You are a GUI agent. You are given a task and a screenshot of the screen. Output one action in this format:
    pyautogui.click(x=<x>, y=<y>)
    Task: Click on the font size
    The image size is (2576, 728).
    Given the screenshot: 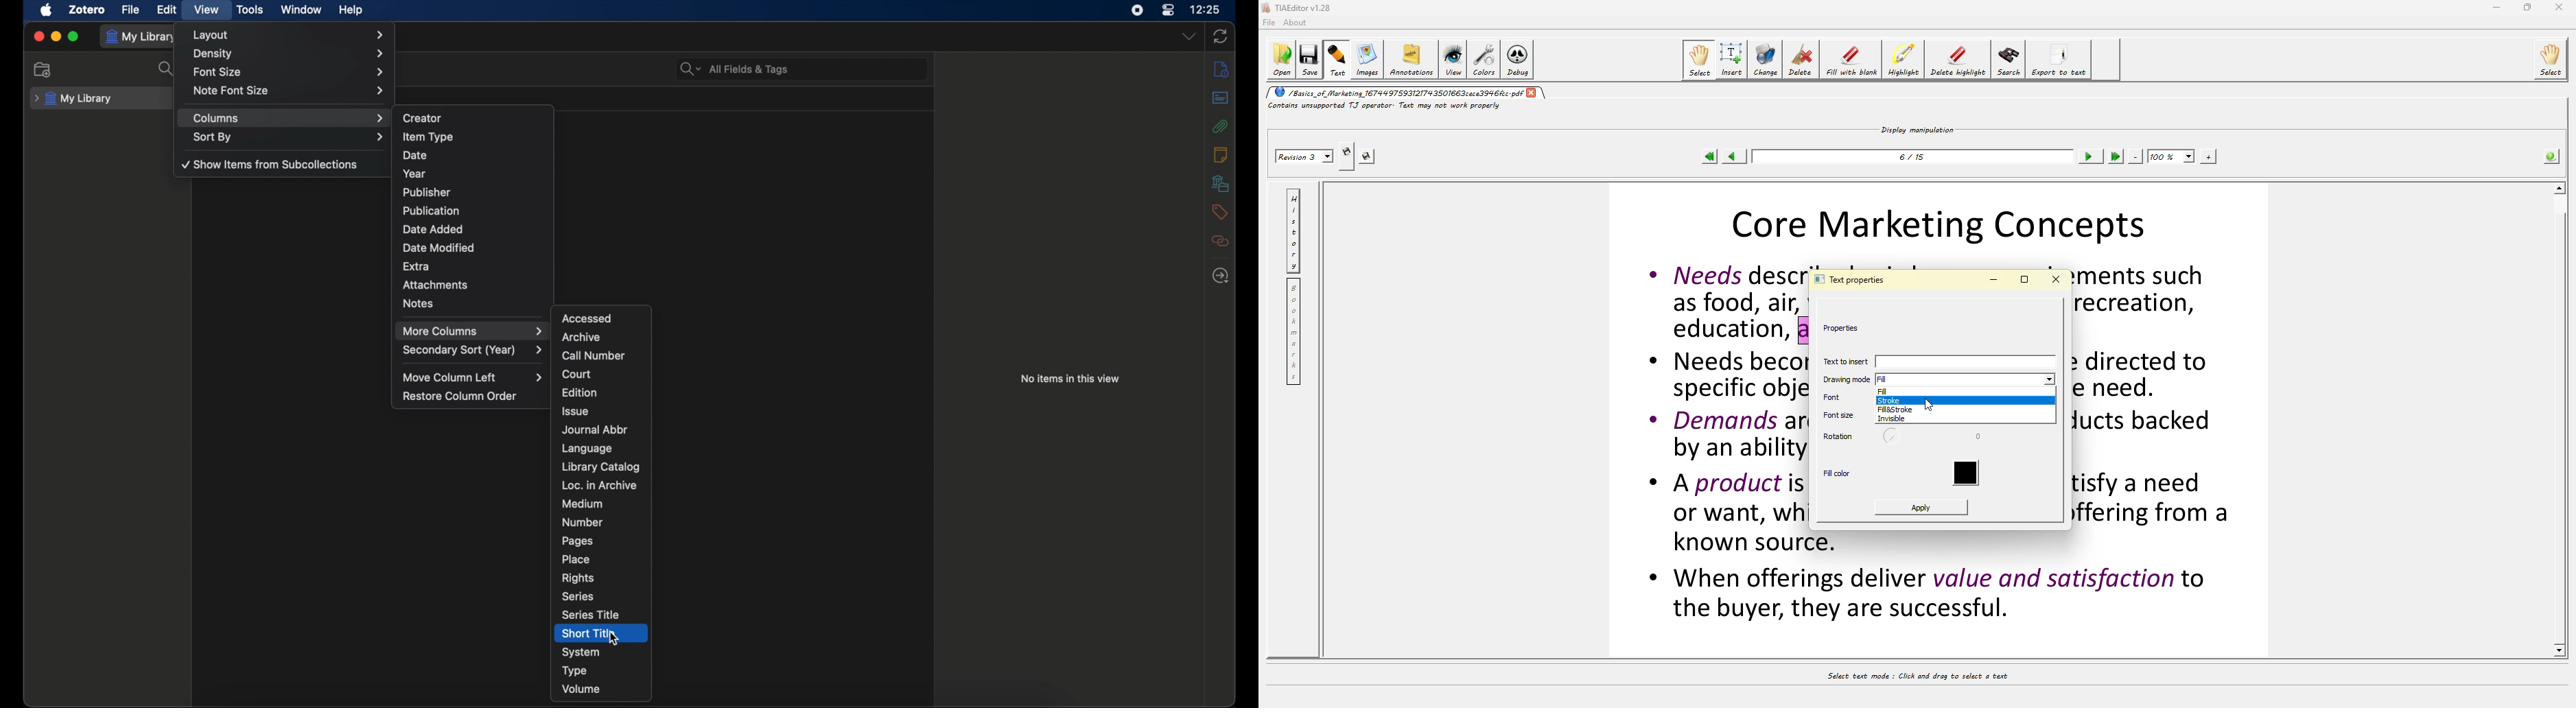 What is the action you would take?
    pyautogui.click(x=289, y=73)
    